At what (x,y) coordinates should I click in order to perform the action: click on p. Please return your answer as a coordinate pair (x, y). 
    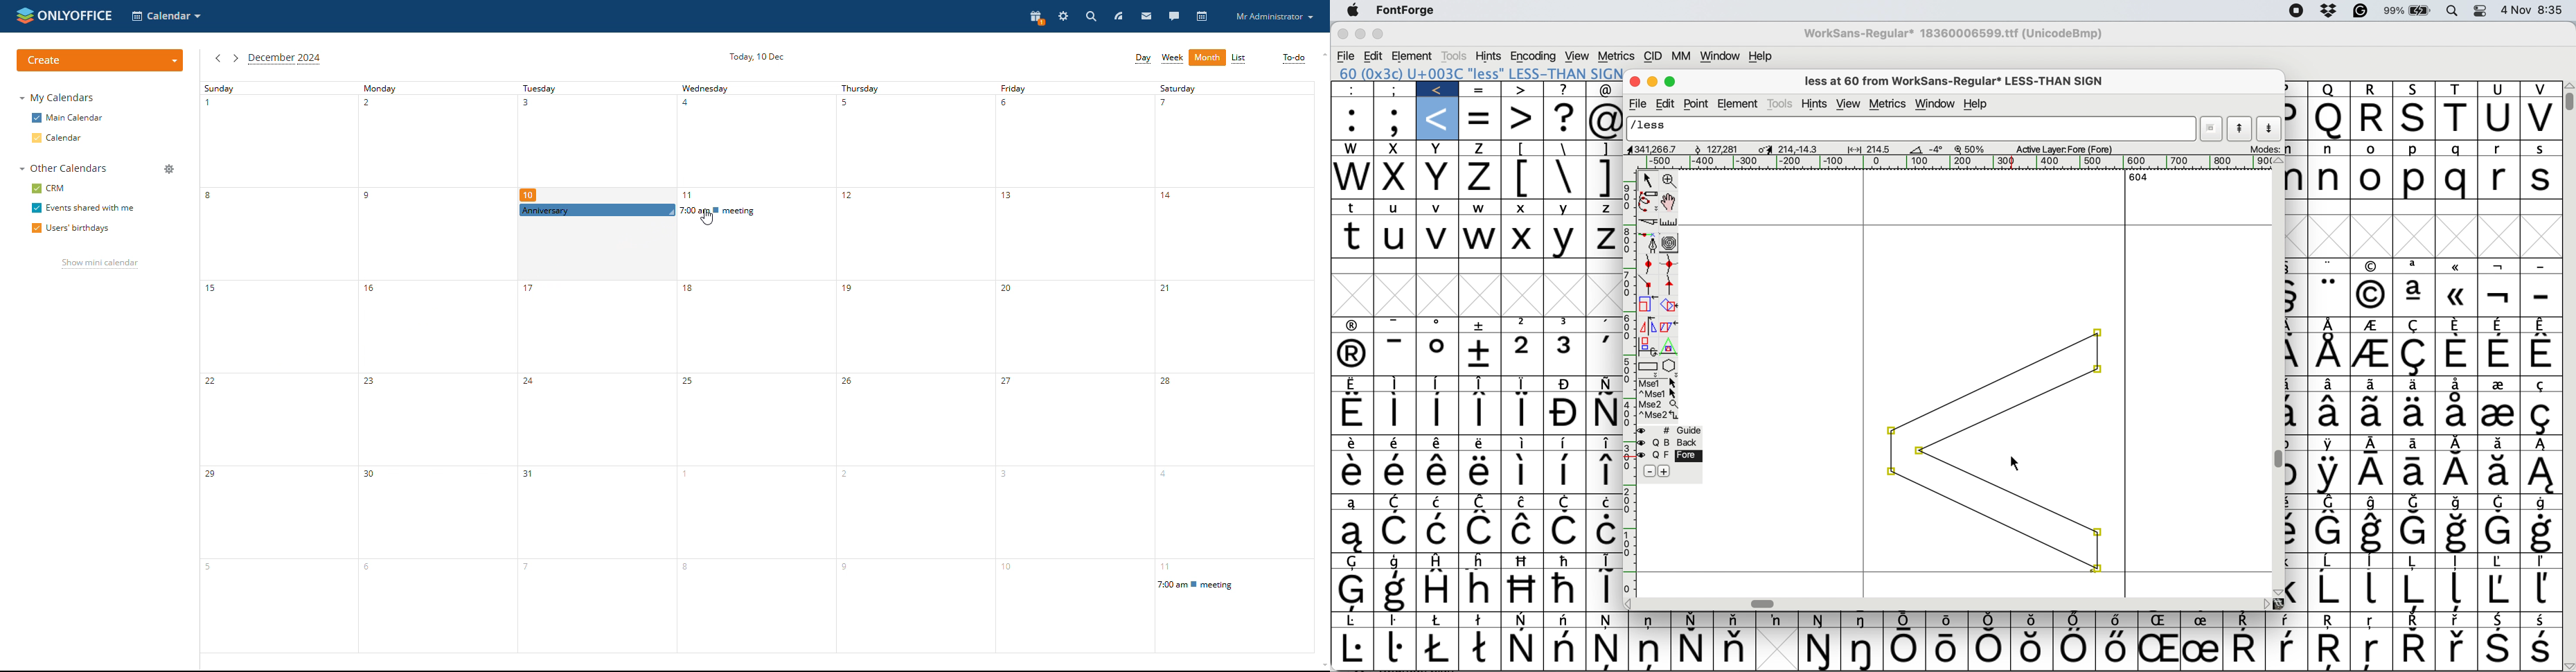
    Looking at the image, I should click on (2295, 88).